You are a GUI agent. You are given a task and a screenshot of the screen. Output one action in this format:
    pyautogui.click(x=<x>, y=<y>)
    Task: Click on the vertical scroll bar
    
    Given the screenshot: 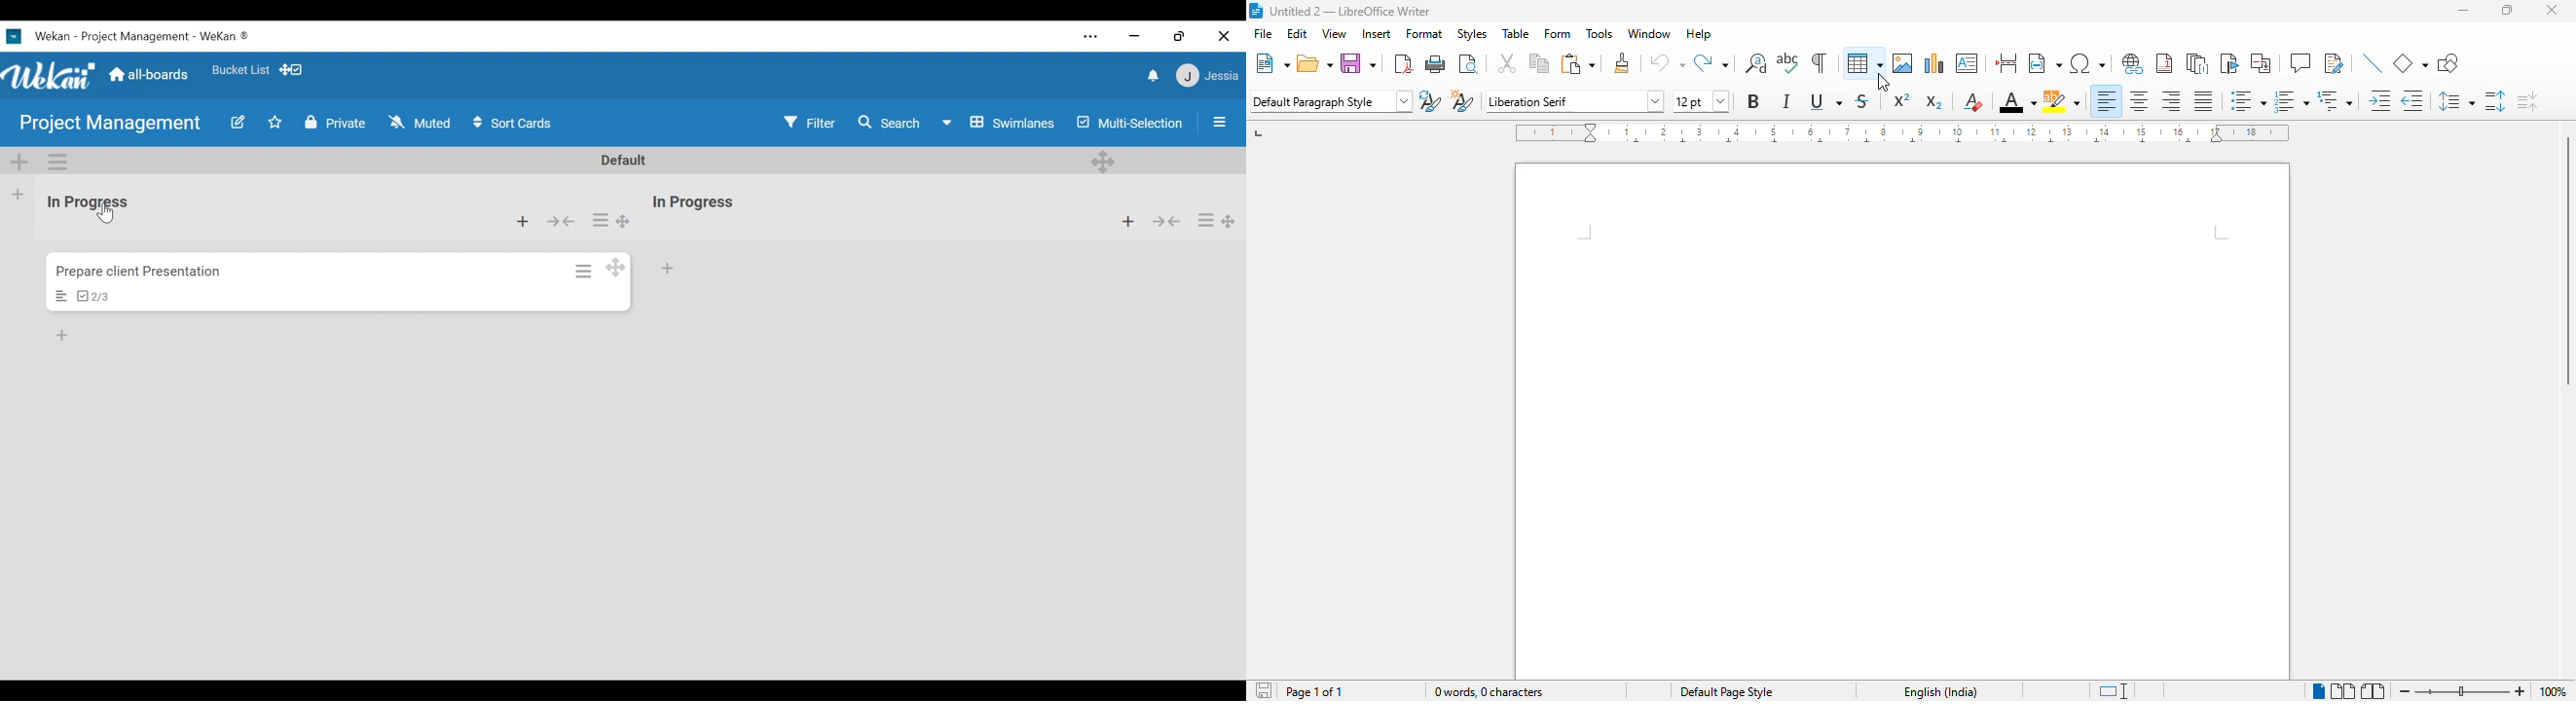 What is the action you would take?
    pyautogui.click(x=2564, y=261)
    